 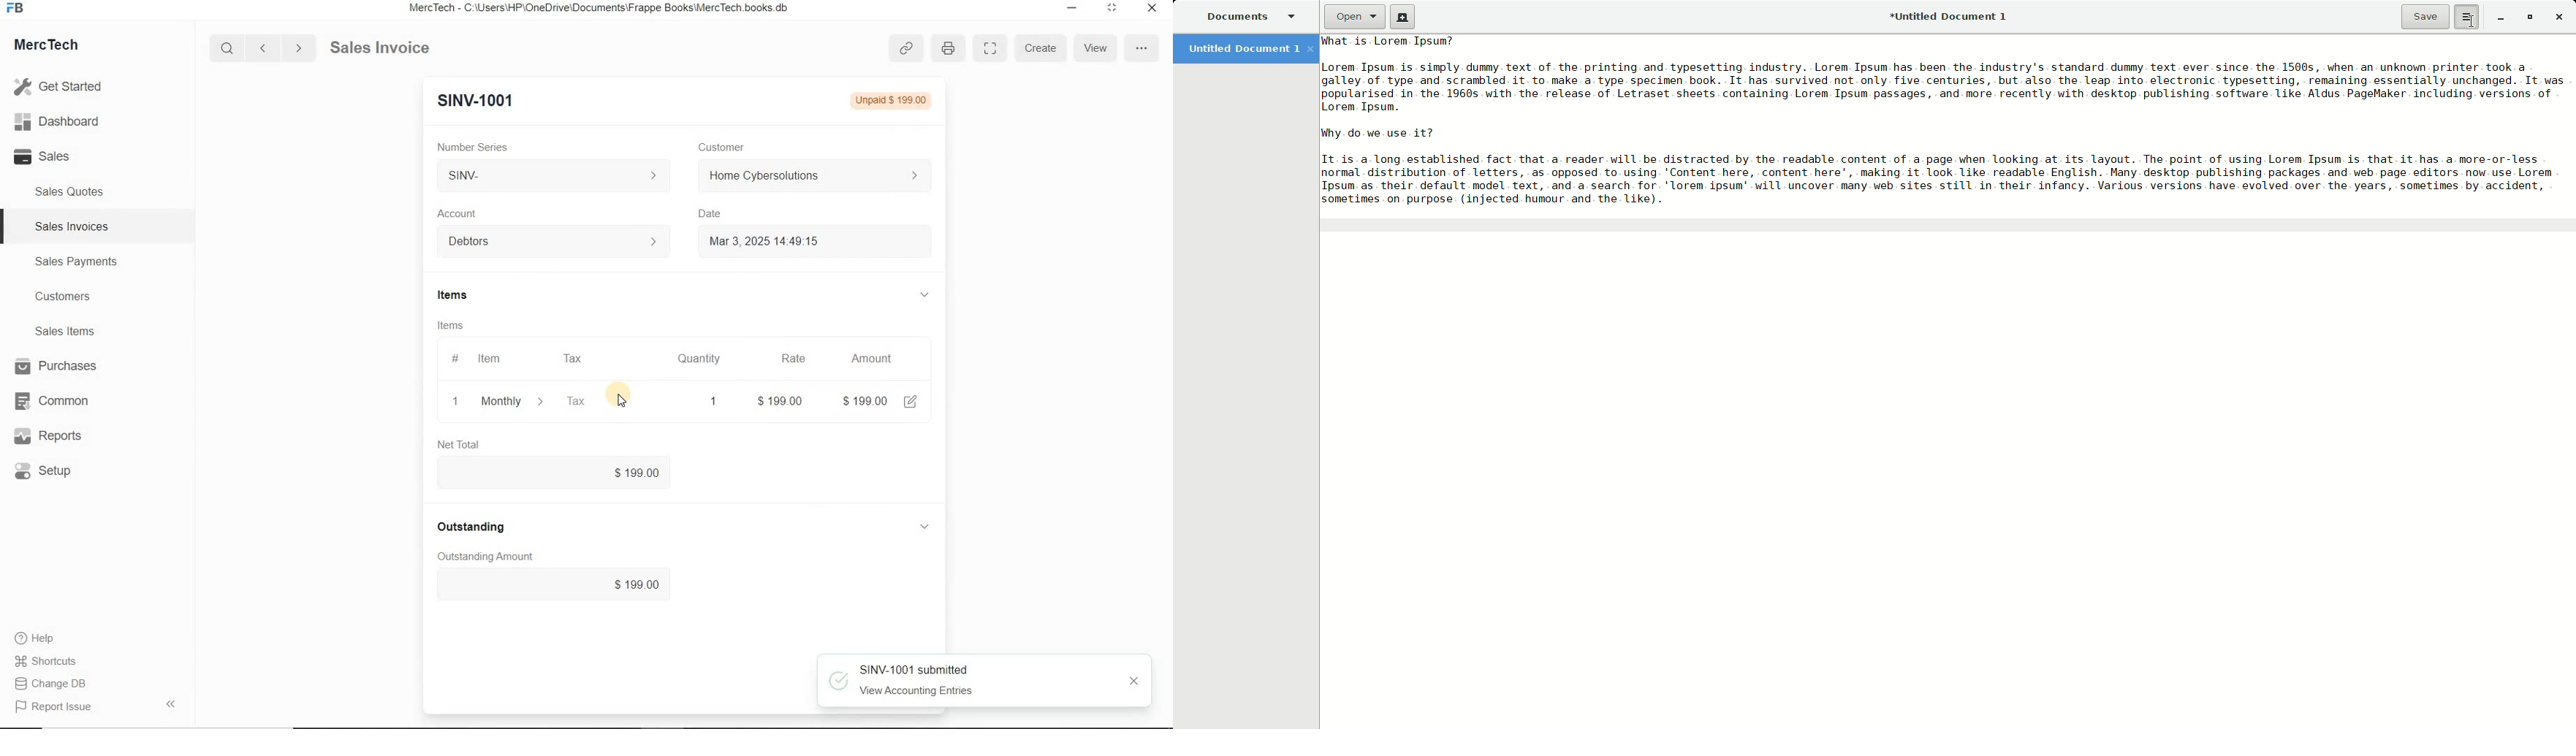 I want to click on SINV-, so click(x=550, y=176).